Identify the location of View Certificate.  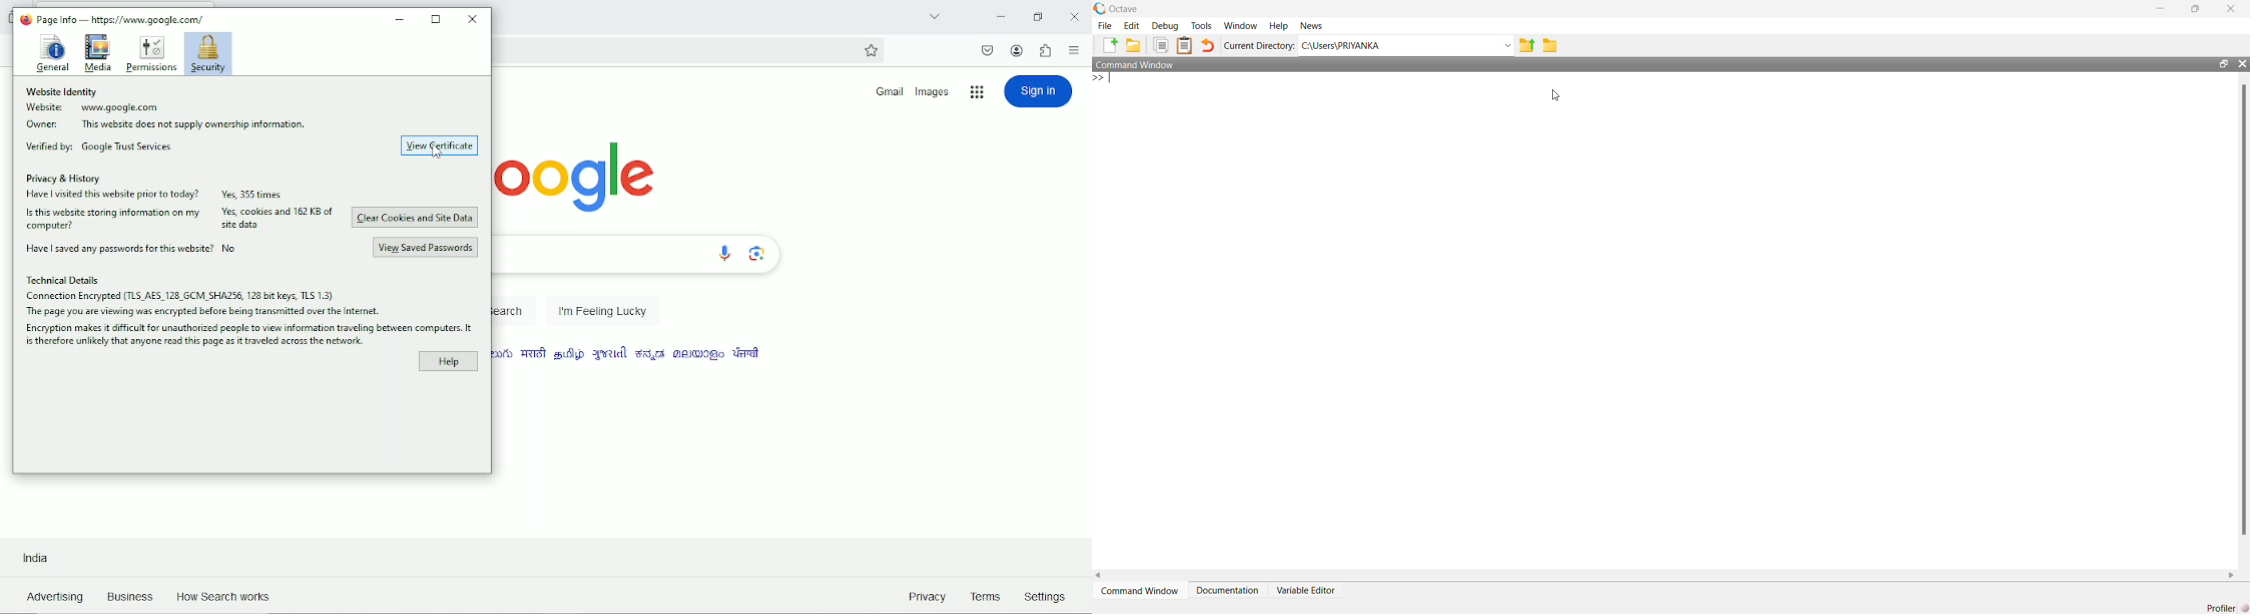
(440, 146).